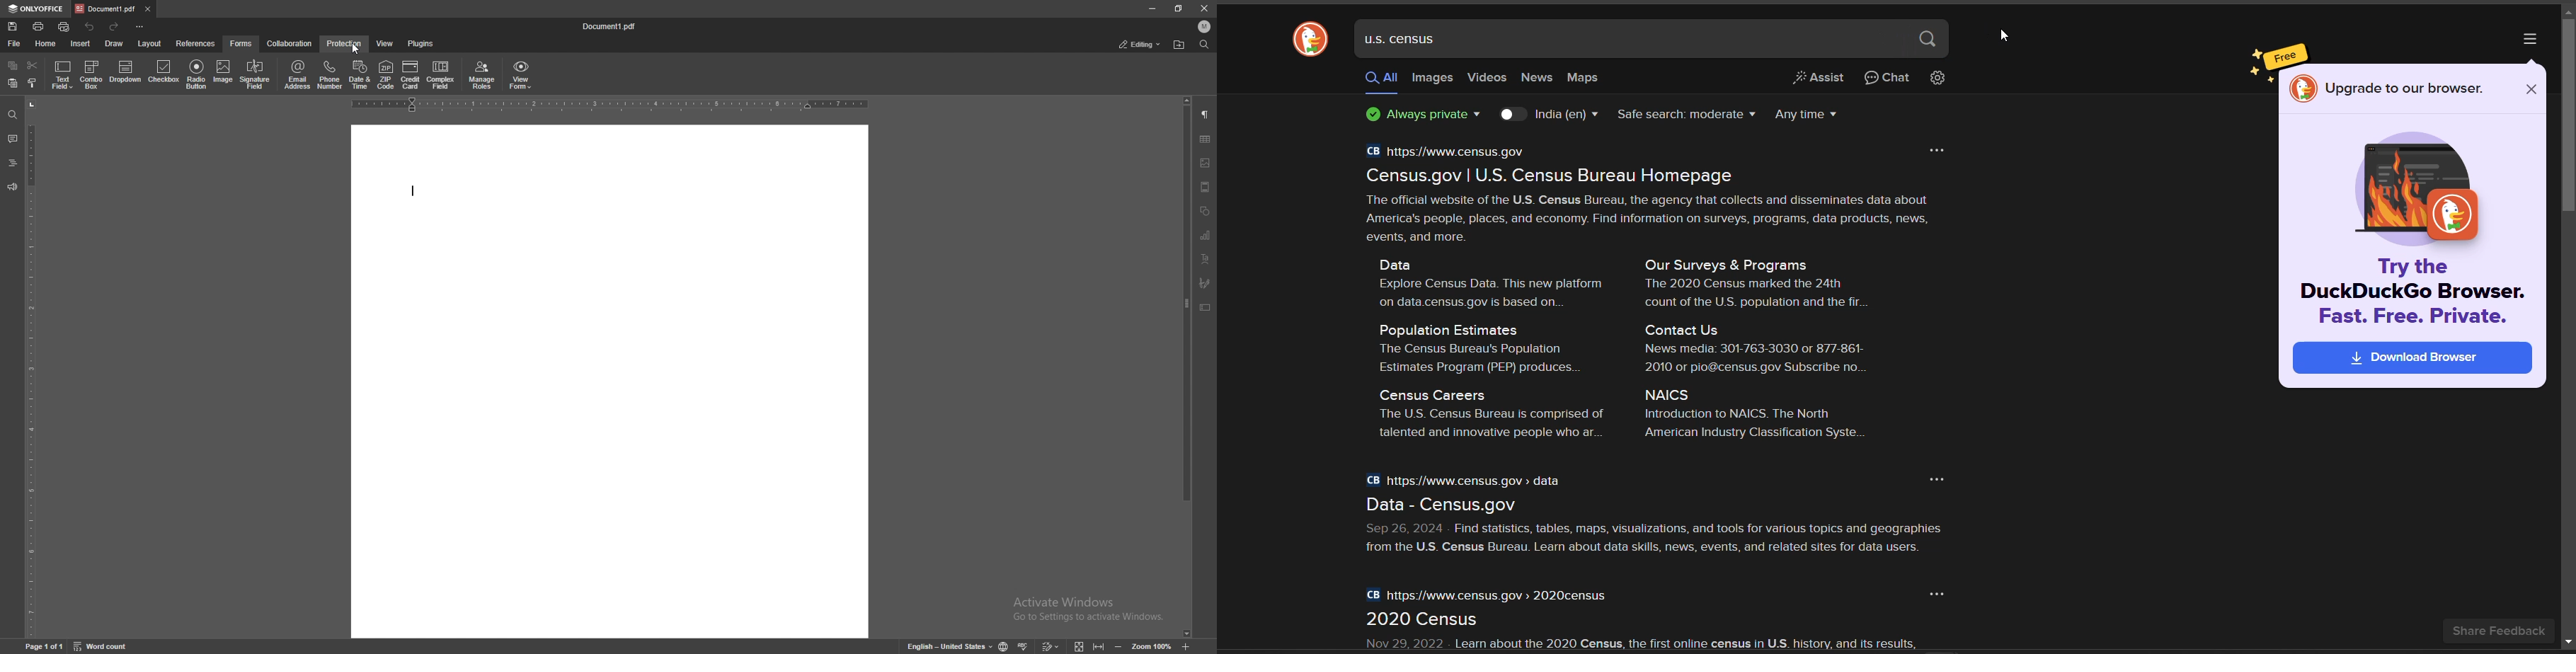 The width and height of the screenshot is (2576, 672). Describe the element at coordinates (1474, 360) in the screenshot. I see `The Census Bureau's Population
Estimates Program (PEP) produces.` at that location.